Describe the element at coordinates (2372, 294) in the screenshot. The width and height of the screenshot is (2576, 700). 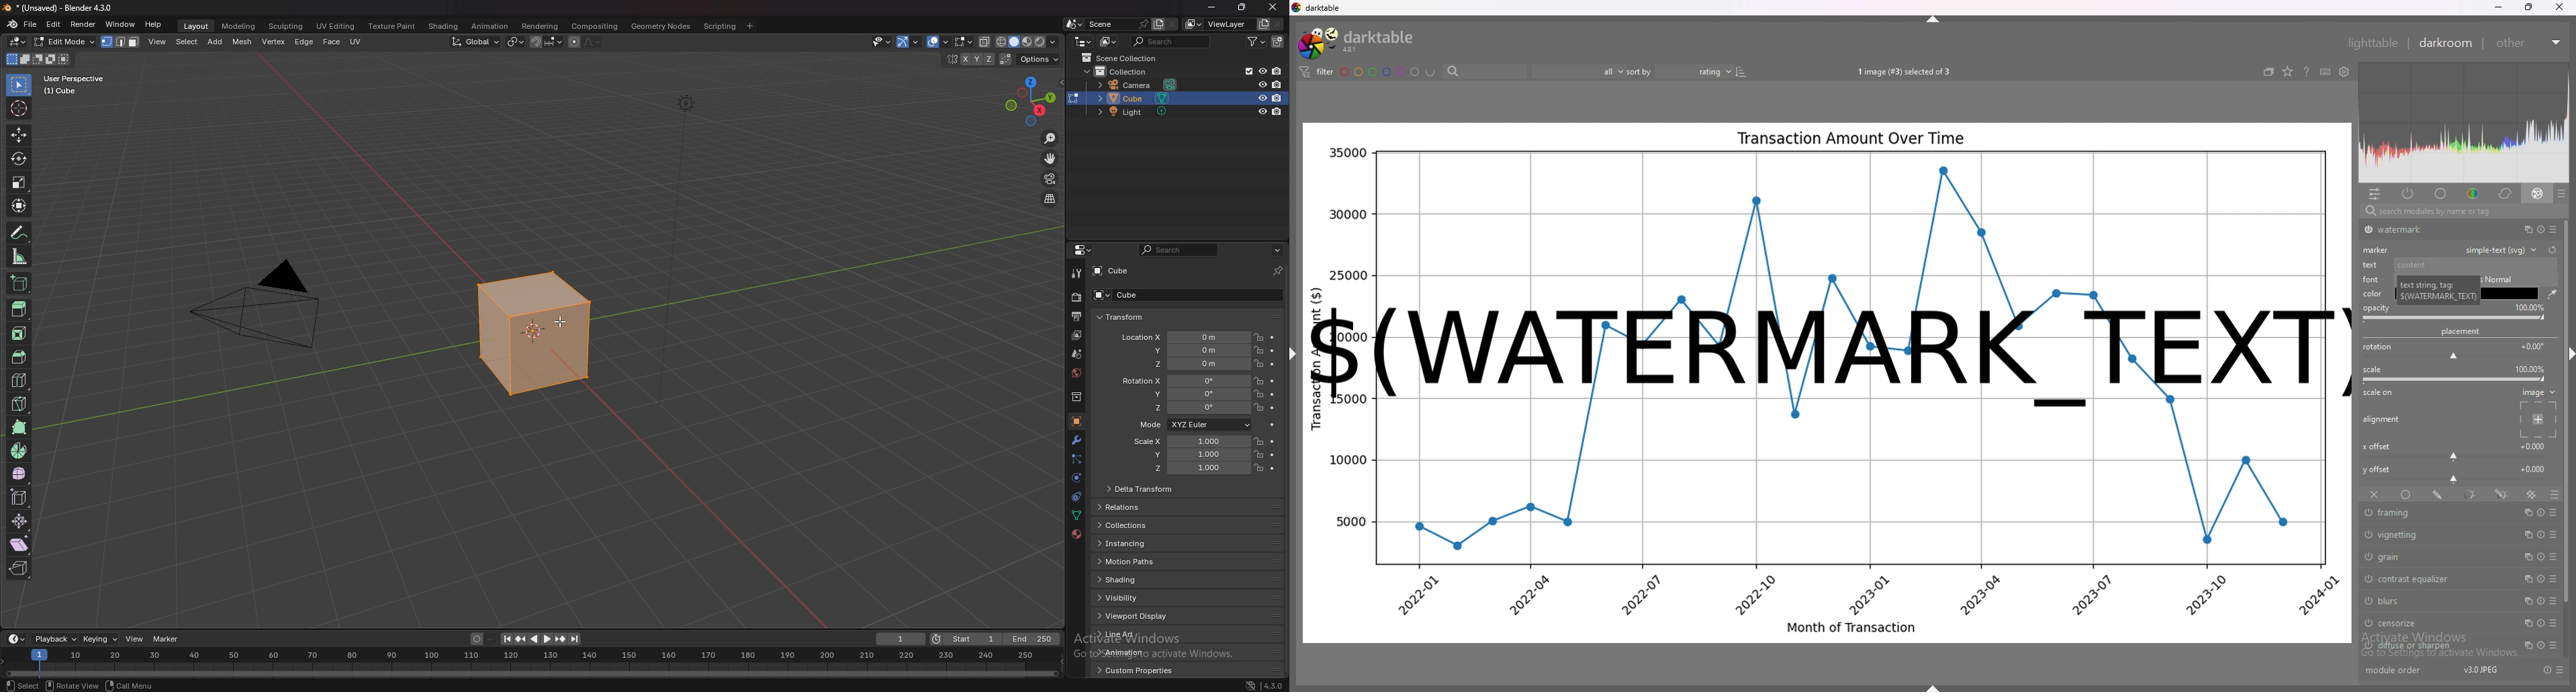
I see `color` at that location.